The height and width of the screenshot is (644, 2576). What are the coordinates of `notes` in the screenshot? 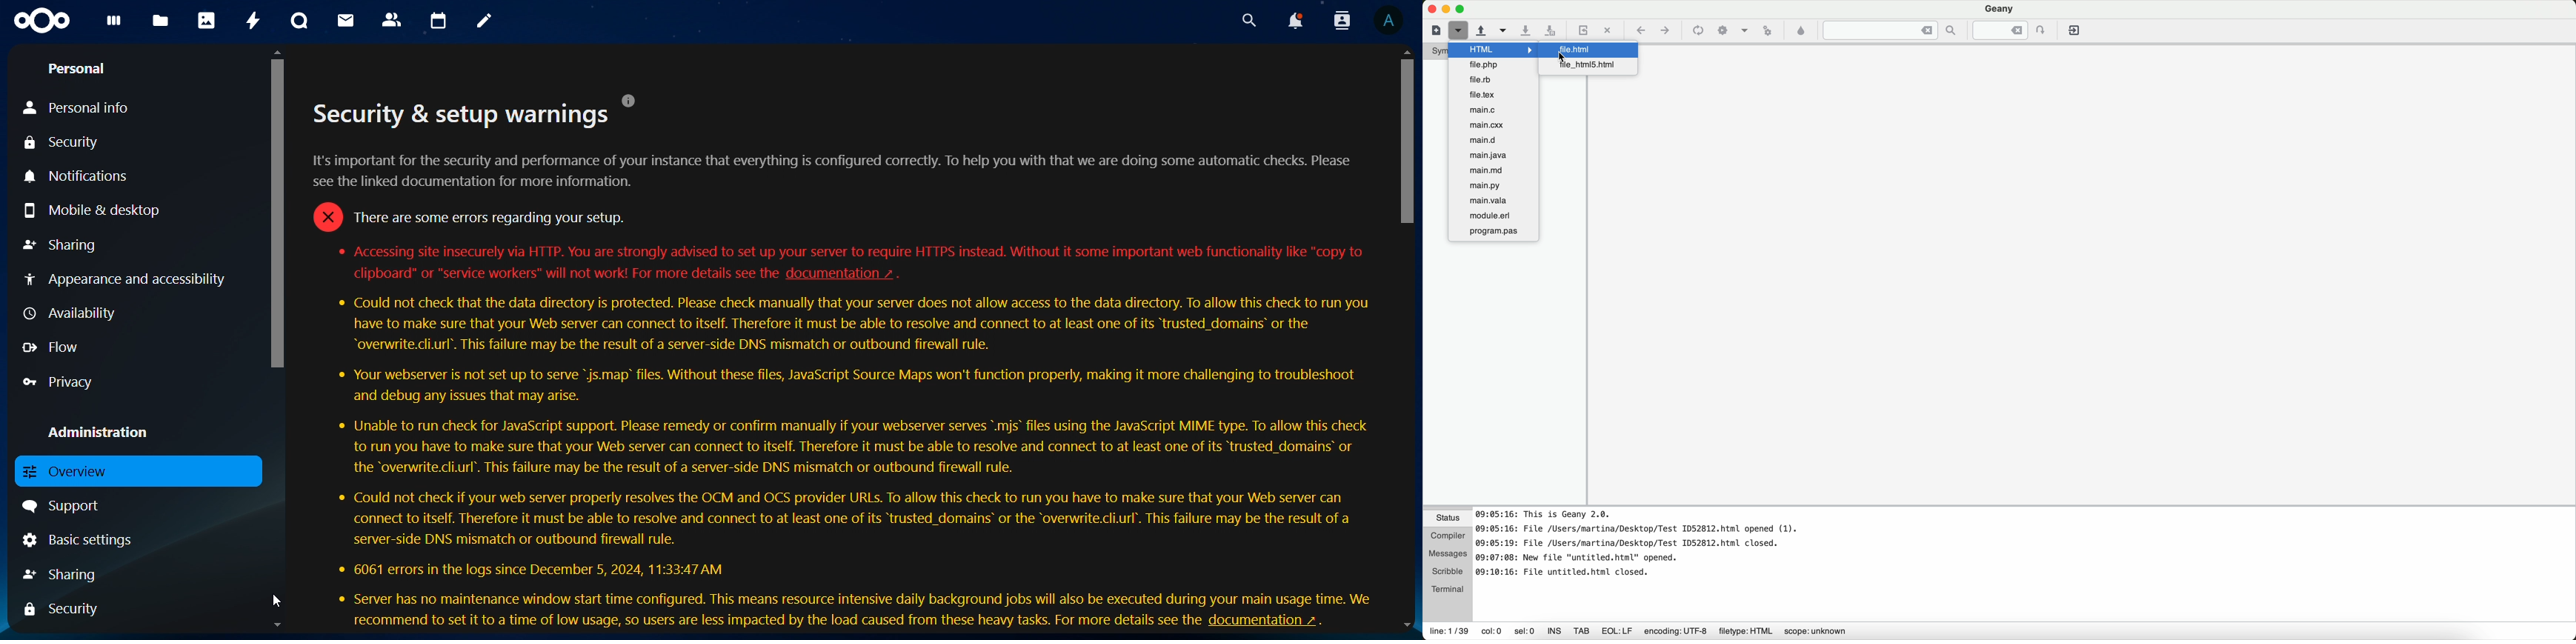 It's located at (484, 23).